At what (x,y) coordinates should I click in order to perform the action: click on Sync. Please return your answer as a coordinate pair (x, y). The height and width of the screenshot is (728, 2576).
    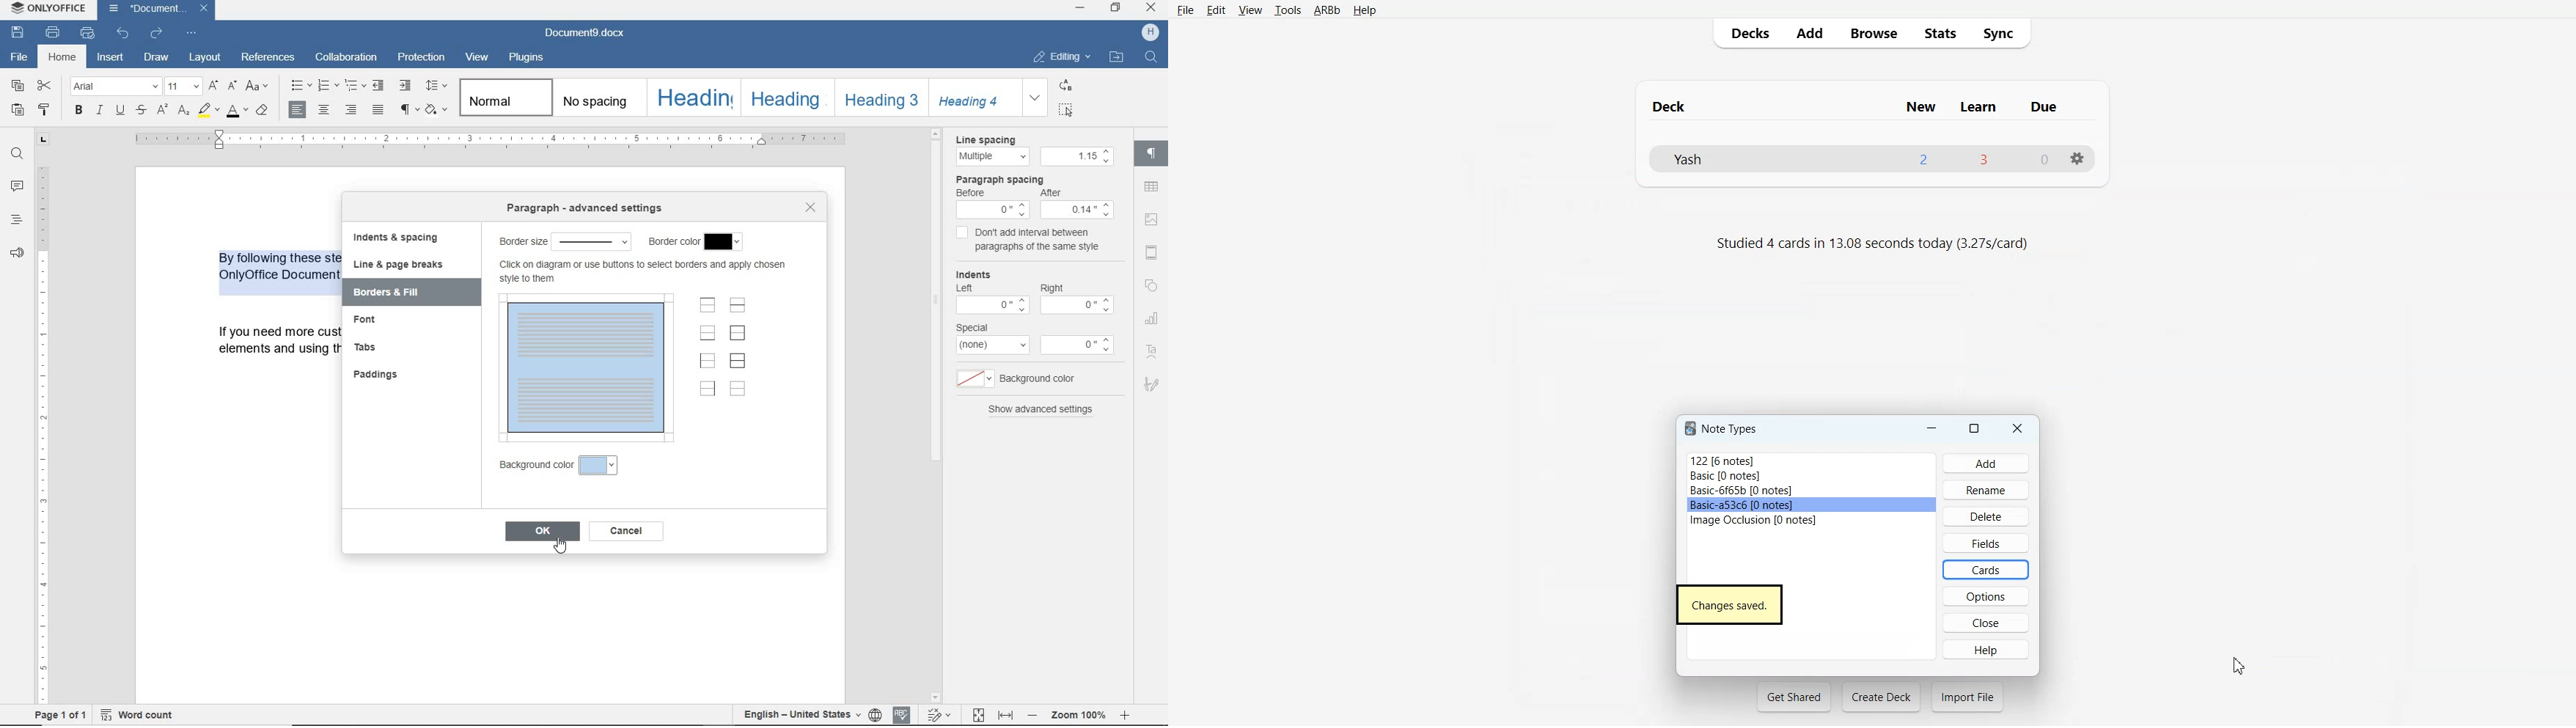
    Looking at the image, I should click on (2003, 32).